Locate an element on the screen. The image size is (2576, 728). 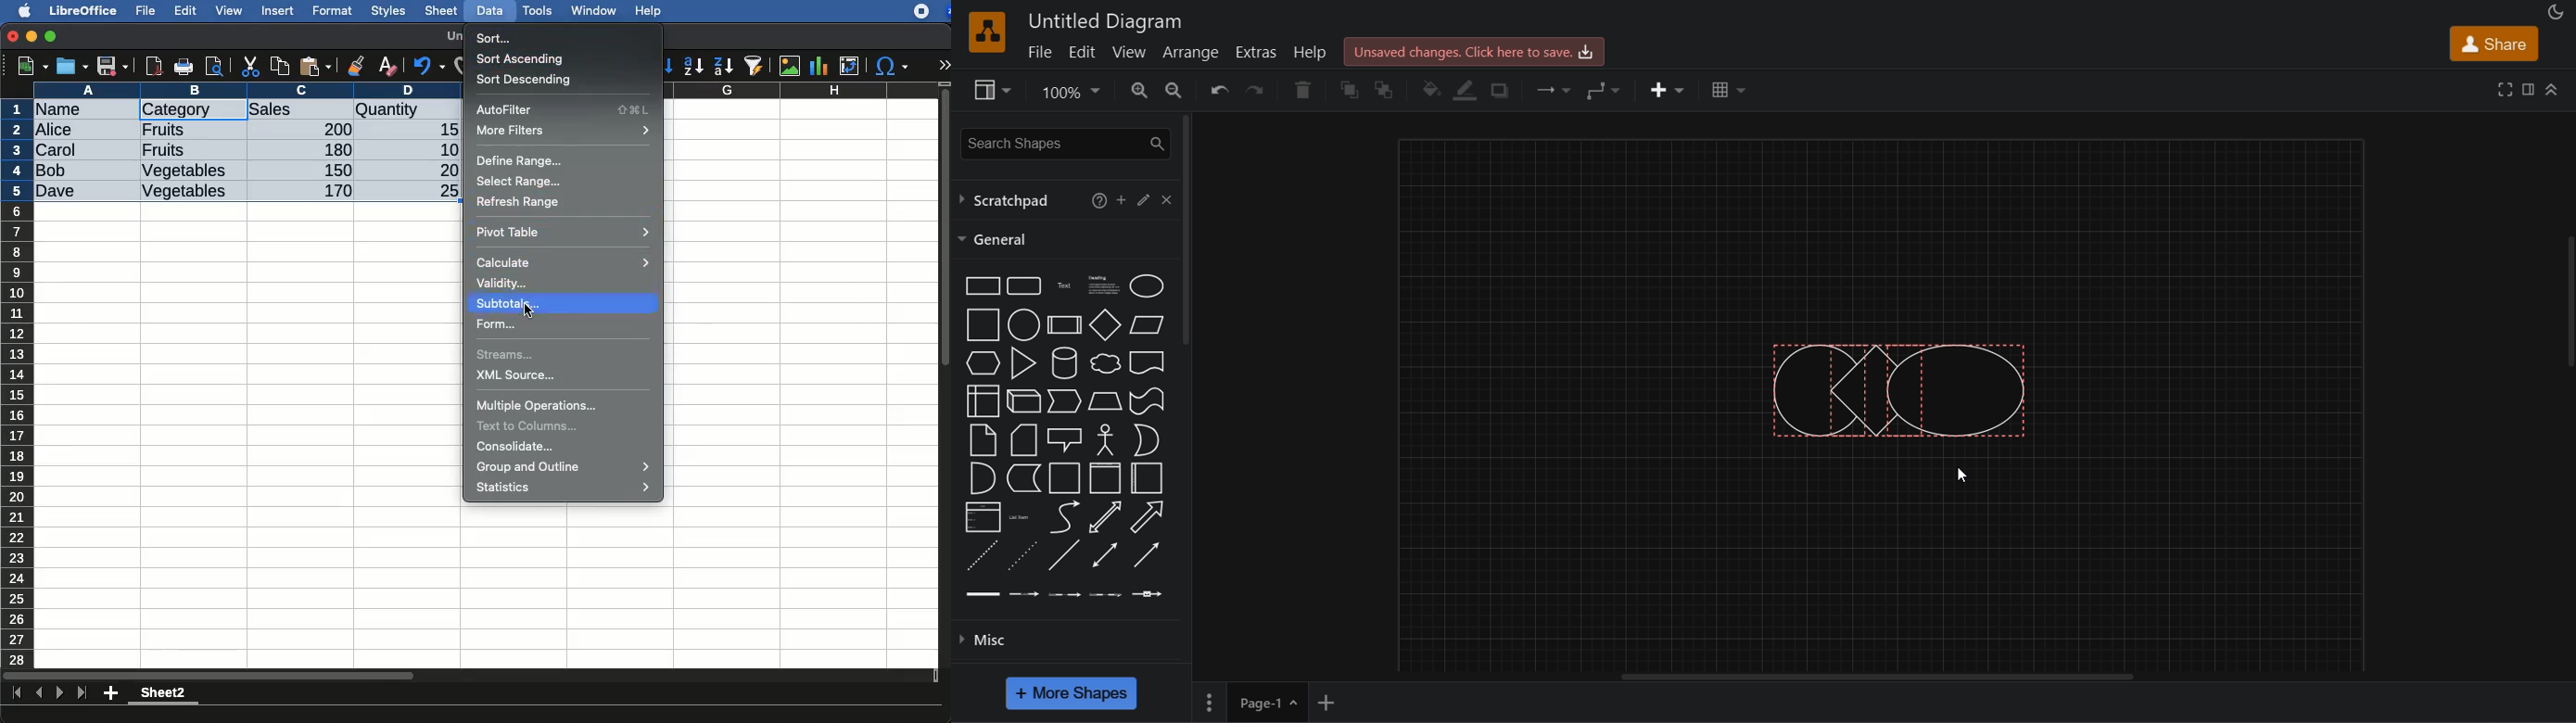
arrangw is located at coordinates (1190, 51).